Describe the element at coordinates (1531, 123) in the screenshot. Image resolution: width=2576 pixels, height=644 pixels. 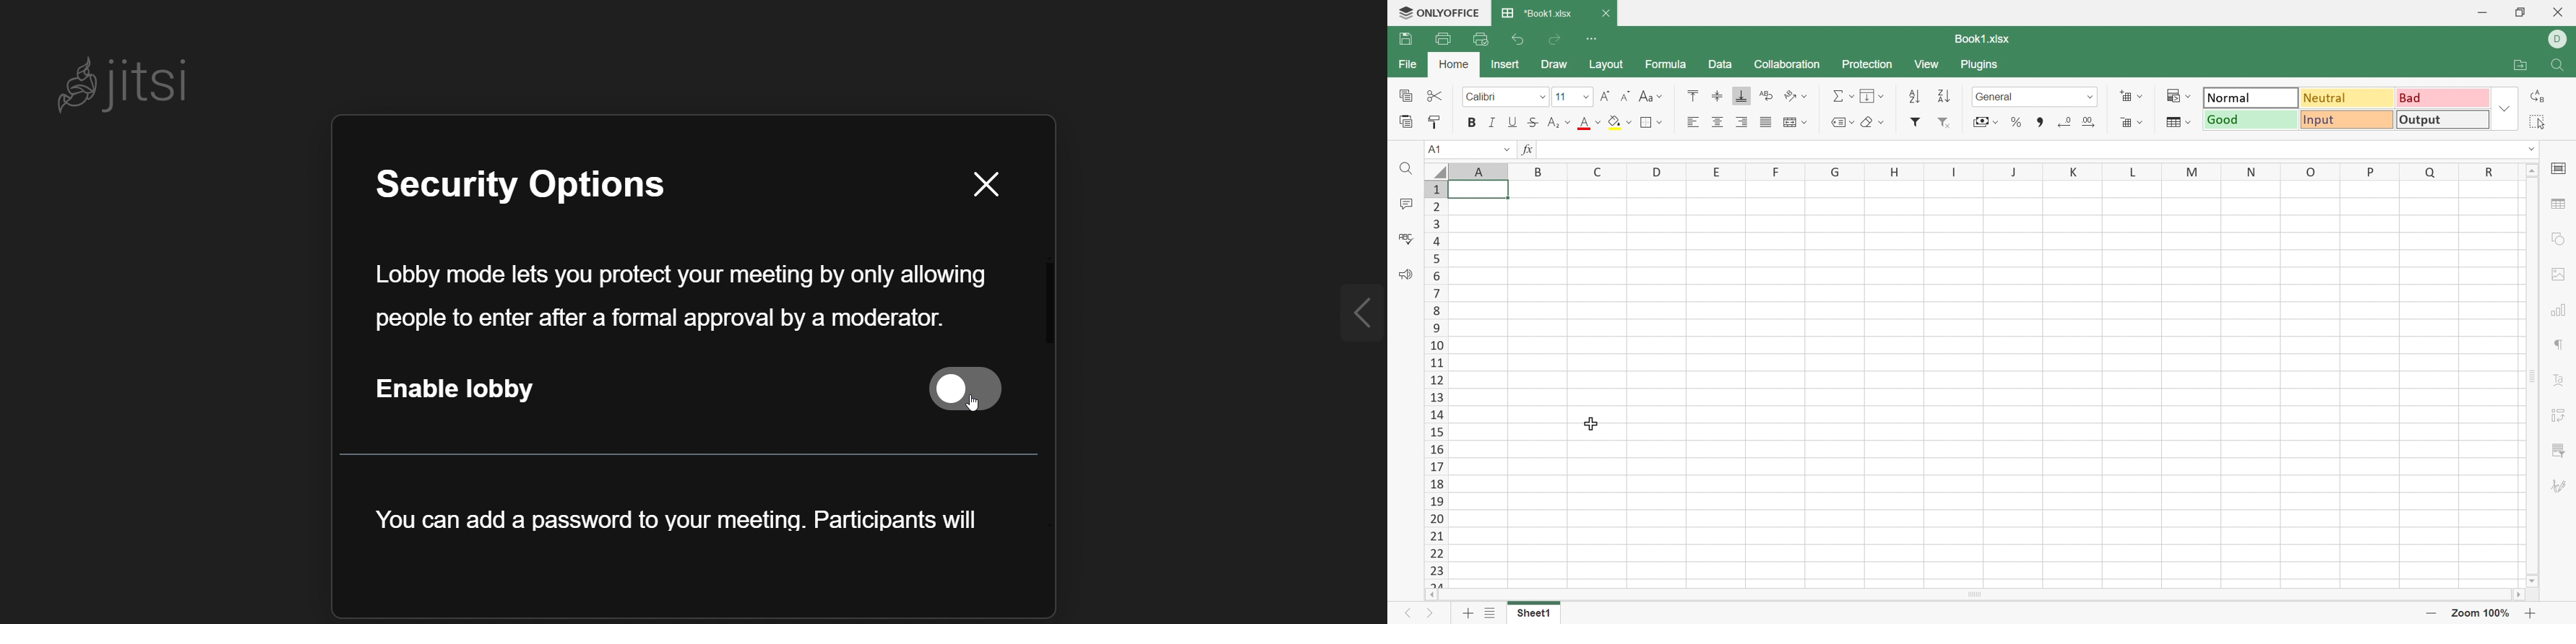
I see `Strikethrough` at that location.